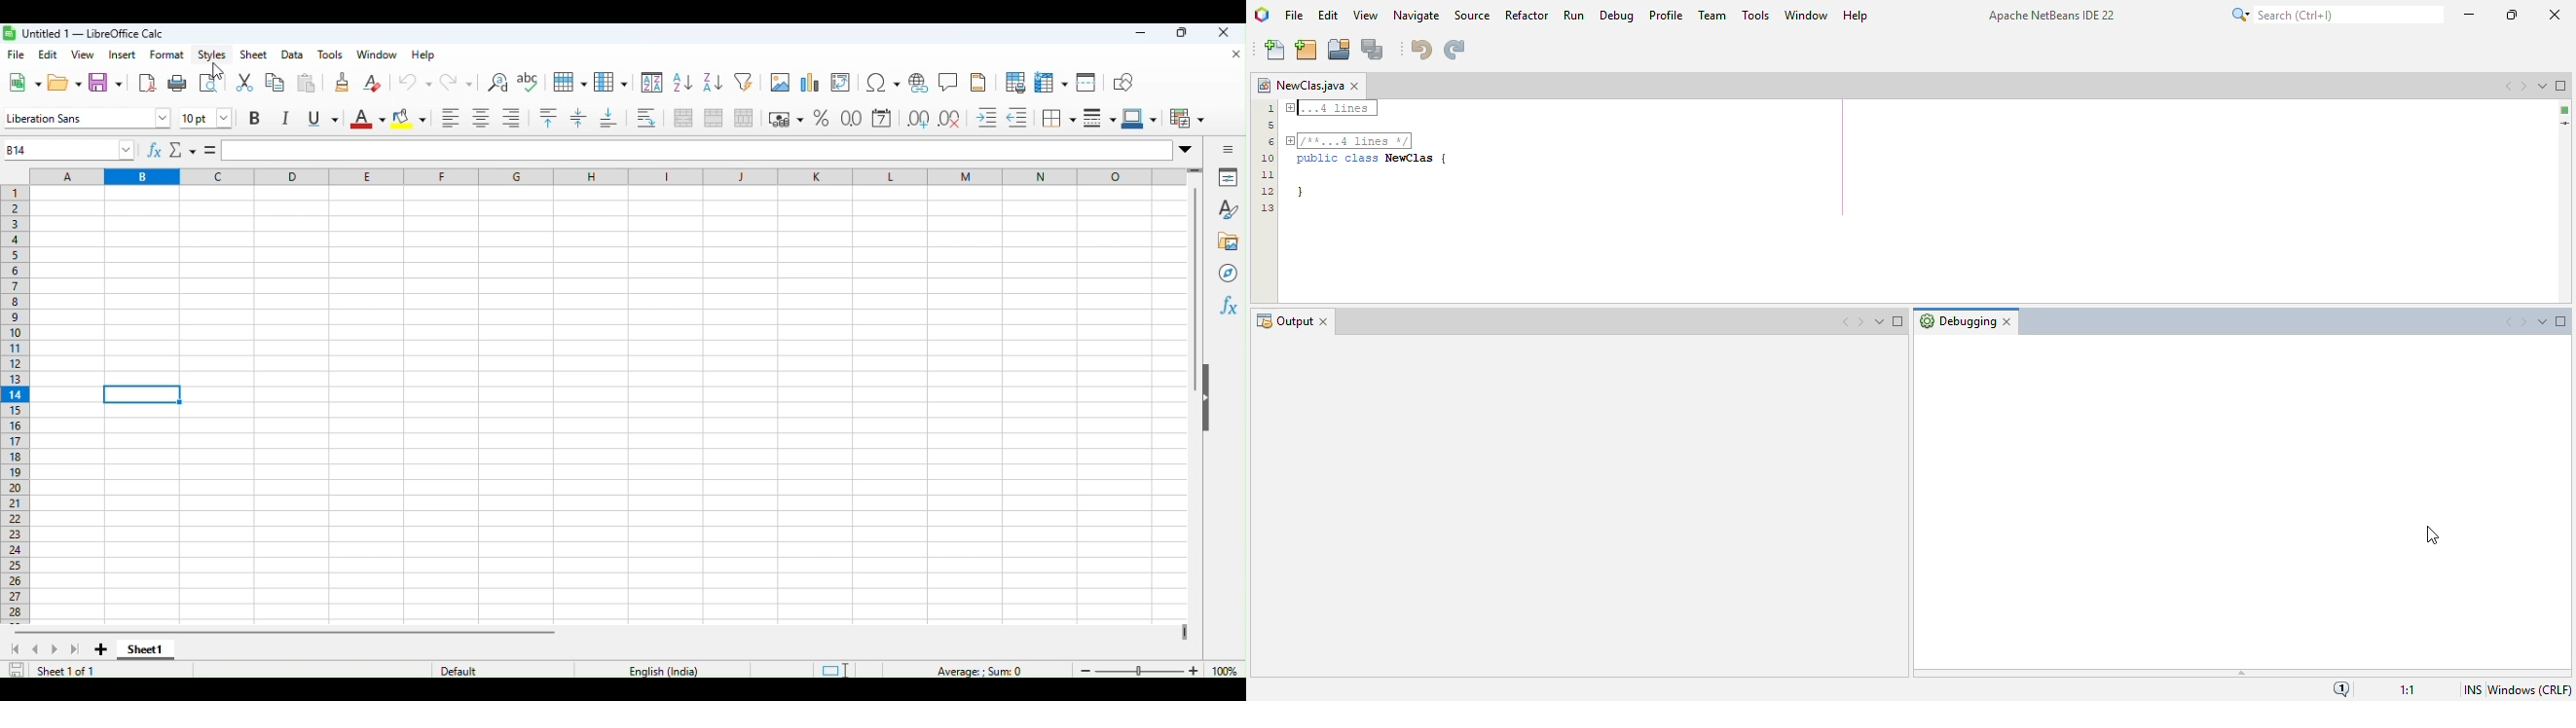 This screenshot has width=2576, height=728. Describe the element at coordinates (964, 175) in the screenshot. I see `m` at that location.